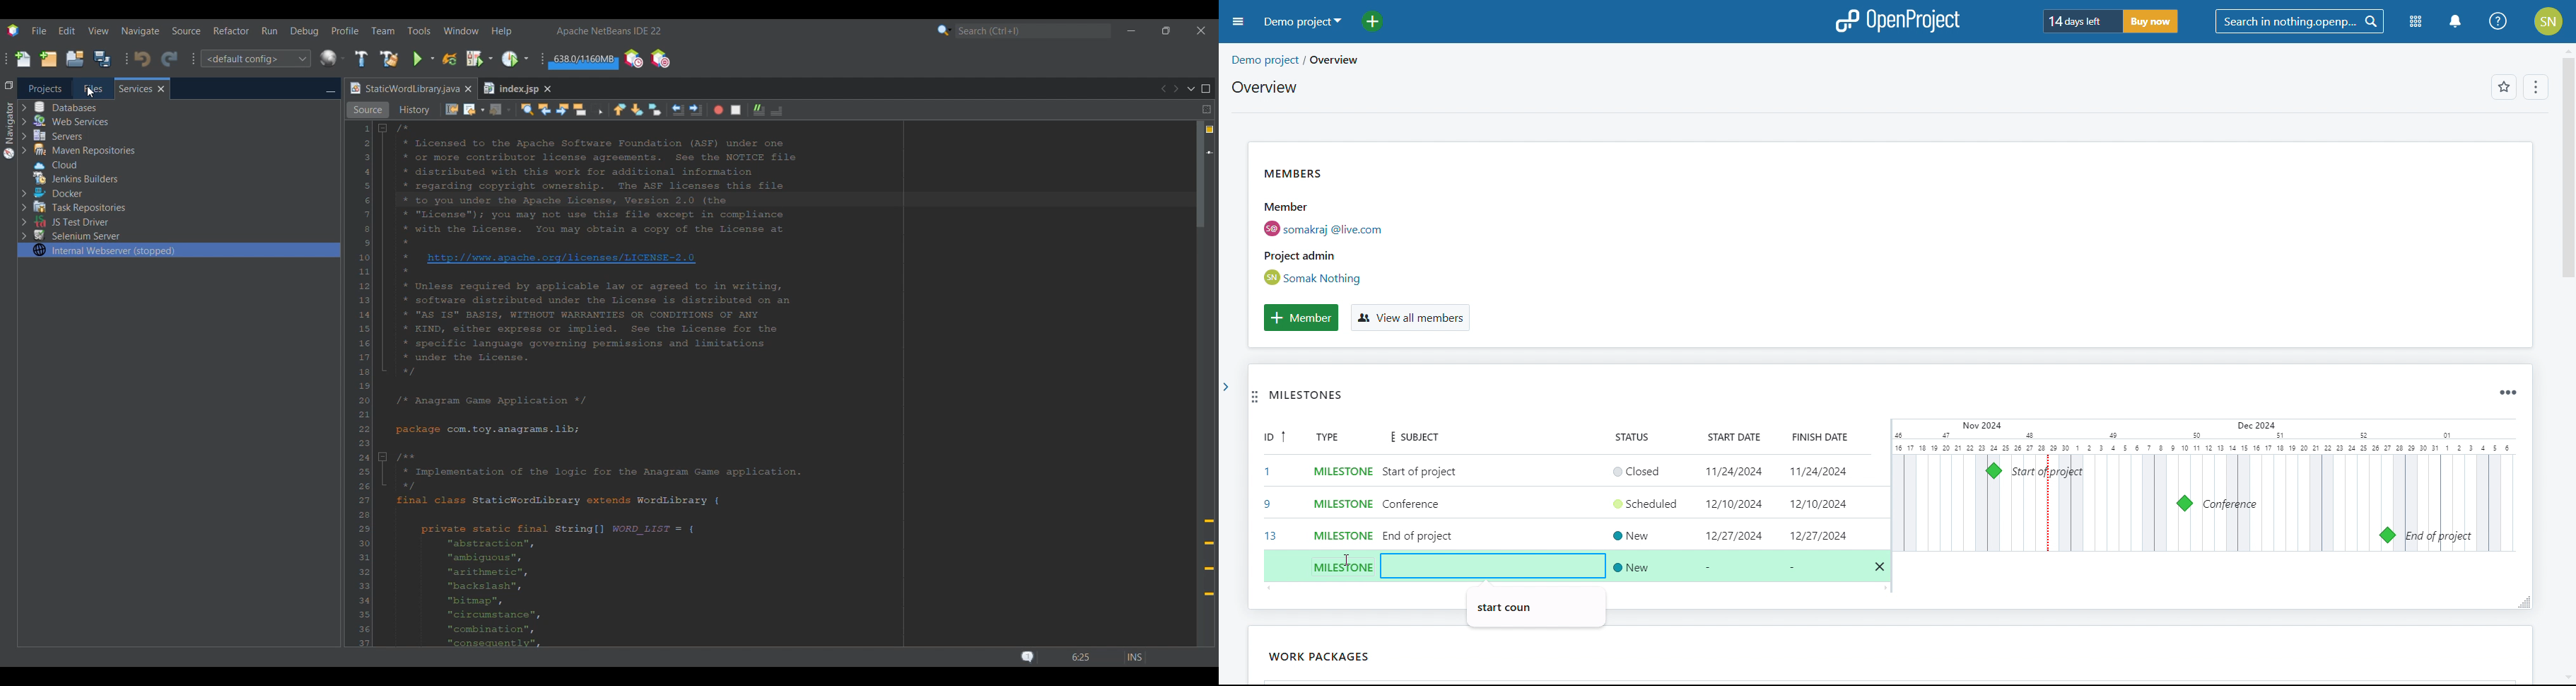 The height and width of the screenshot is (700, 2576). What do you see at coordinates (2503, 88) in the screenshot?
I see `favorites` at bounding box center [2503, 88].